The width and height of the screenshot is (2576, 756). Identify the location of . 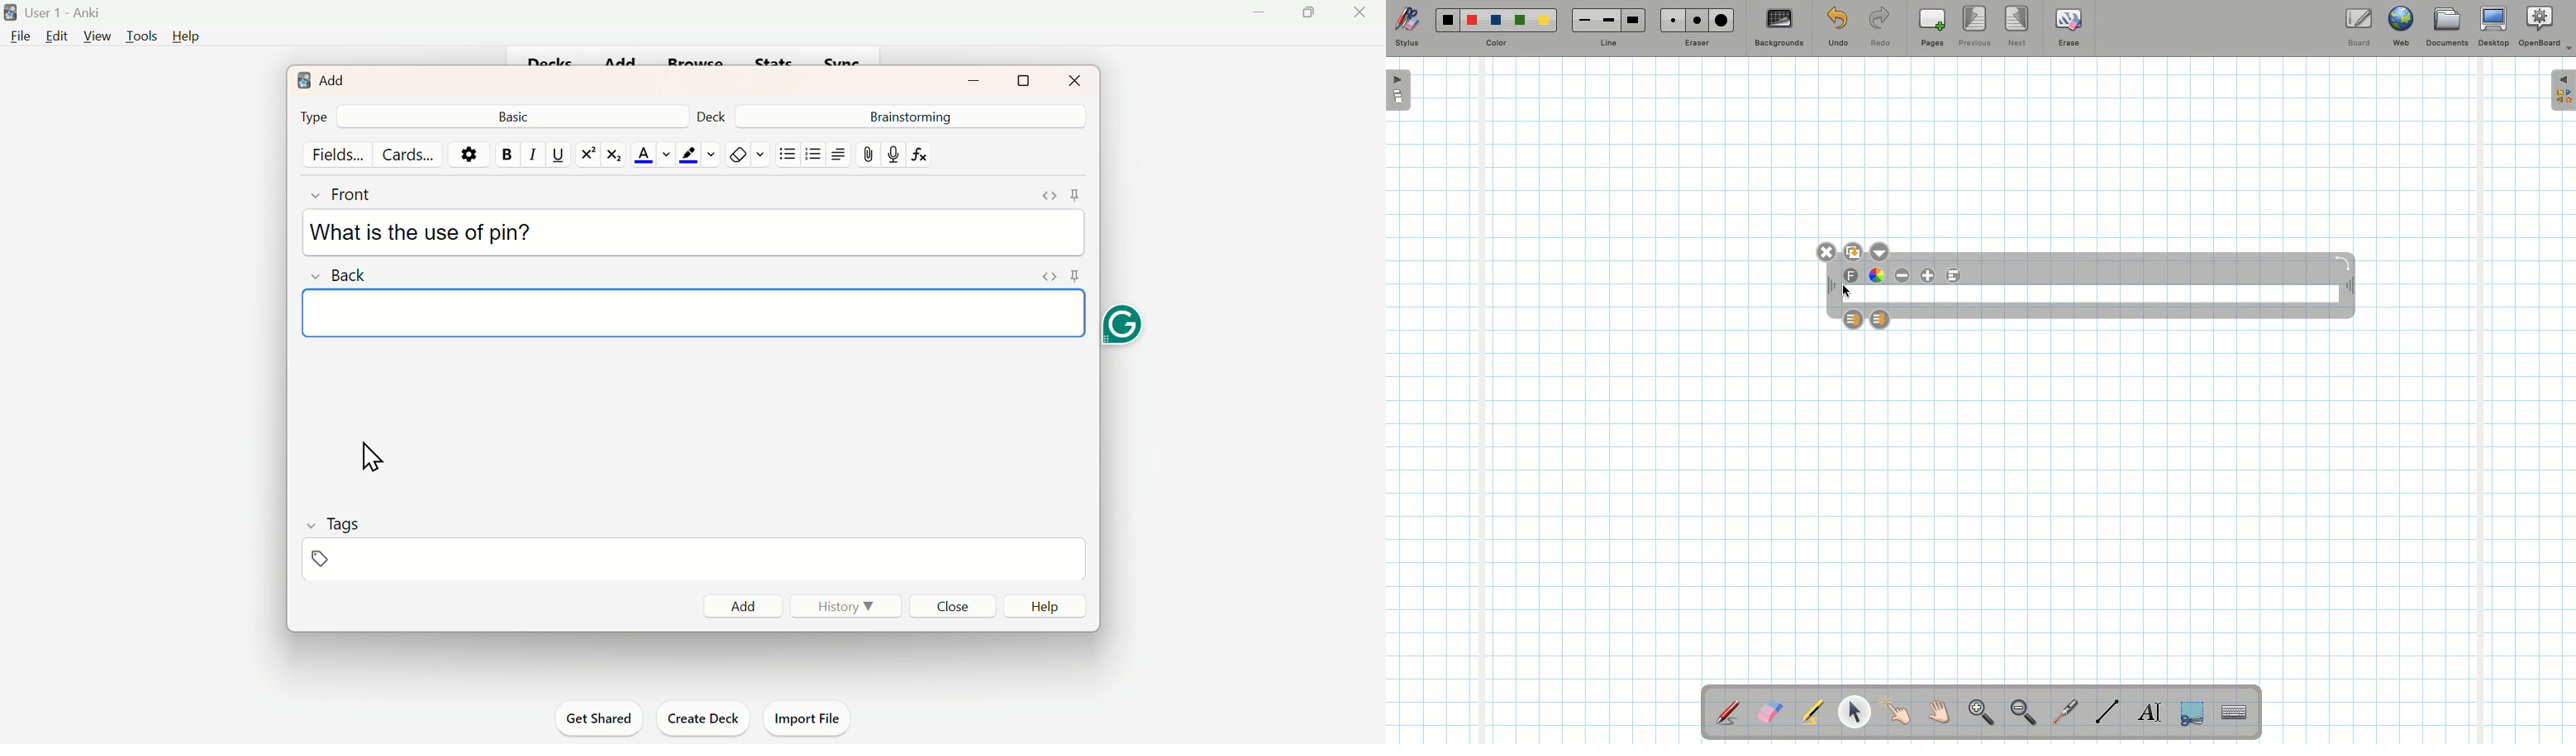
(96, 33).